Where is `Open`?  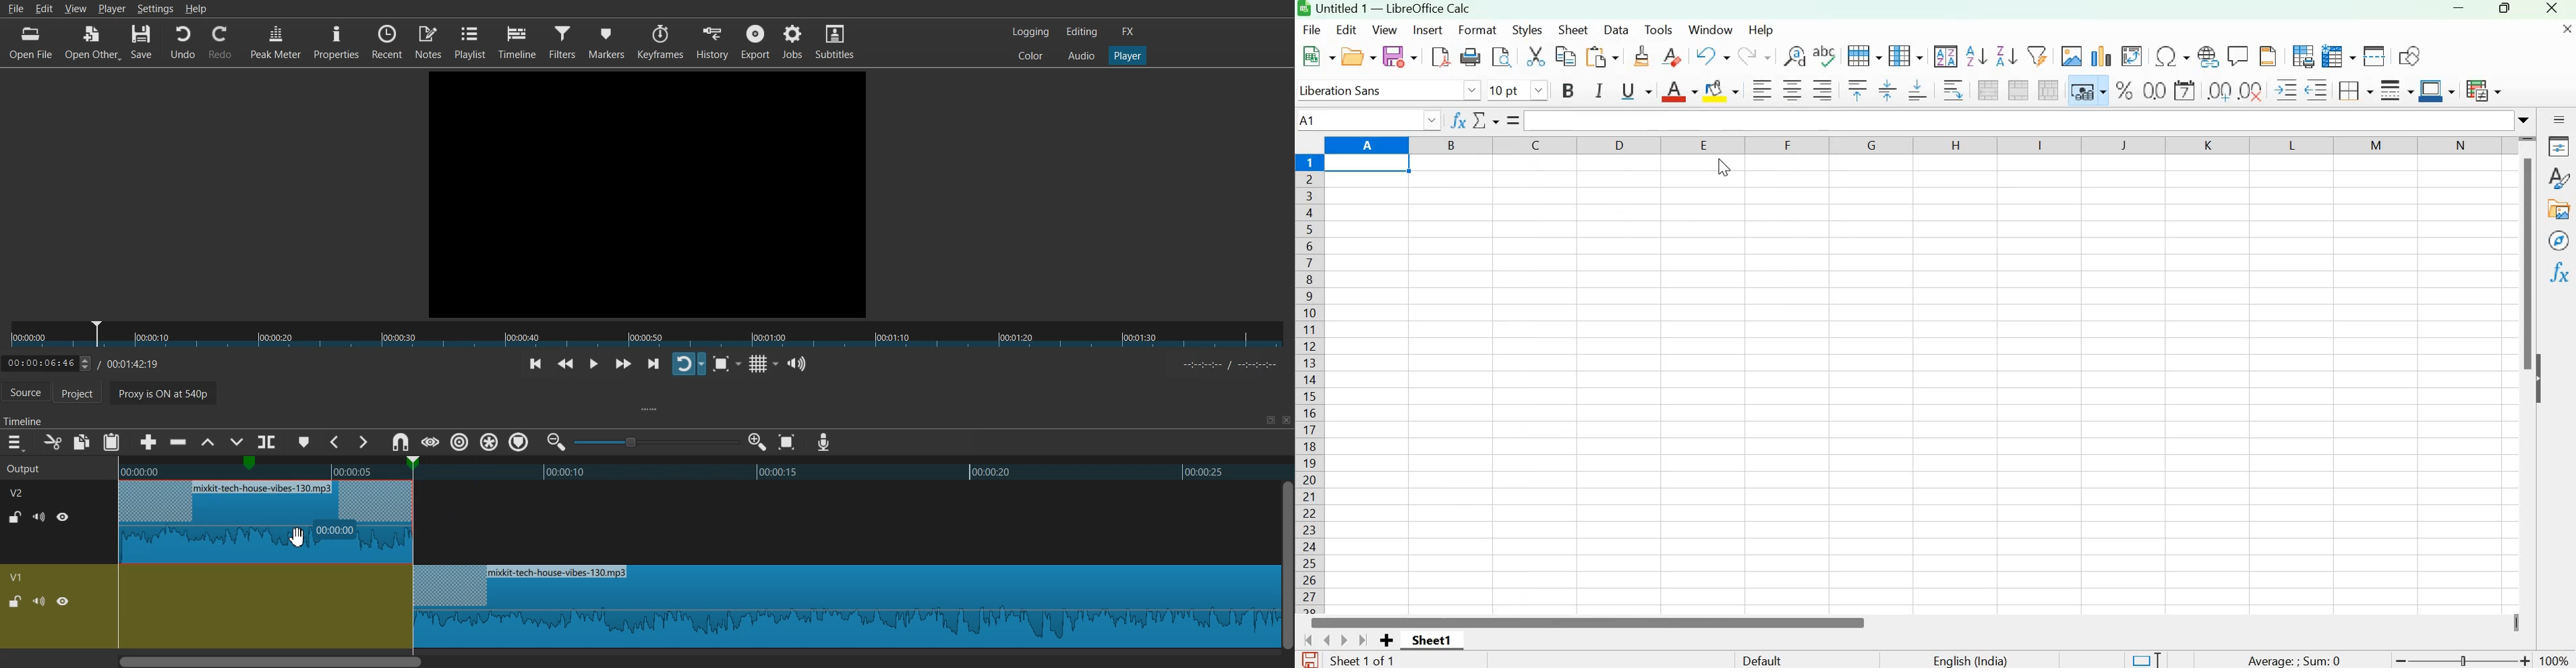 Open is located at coordinates (1358, 57).